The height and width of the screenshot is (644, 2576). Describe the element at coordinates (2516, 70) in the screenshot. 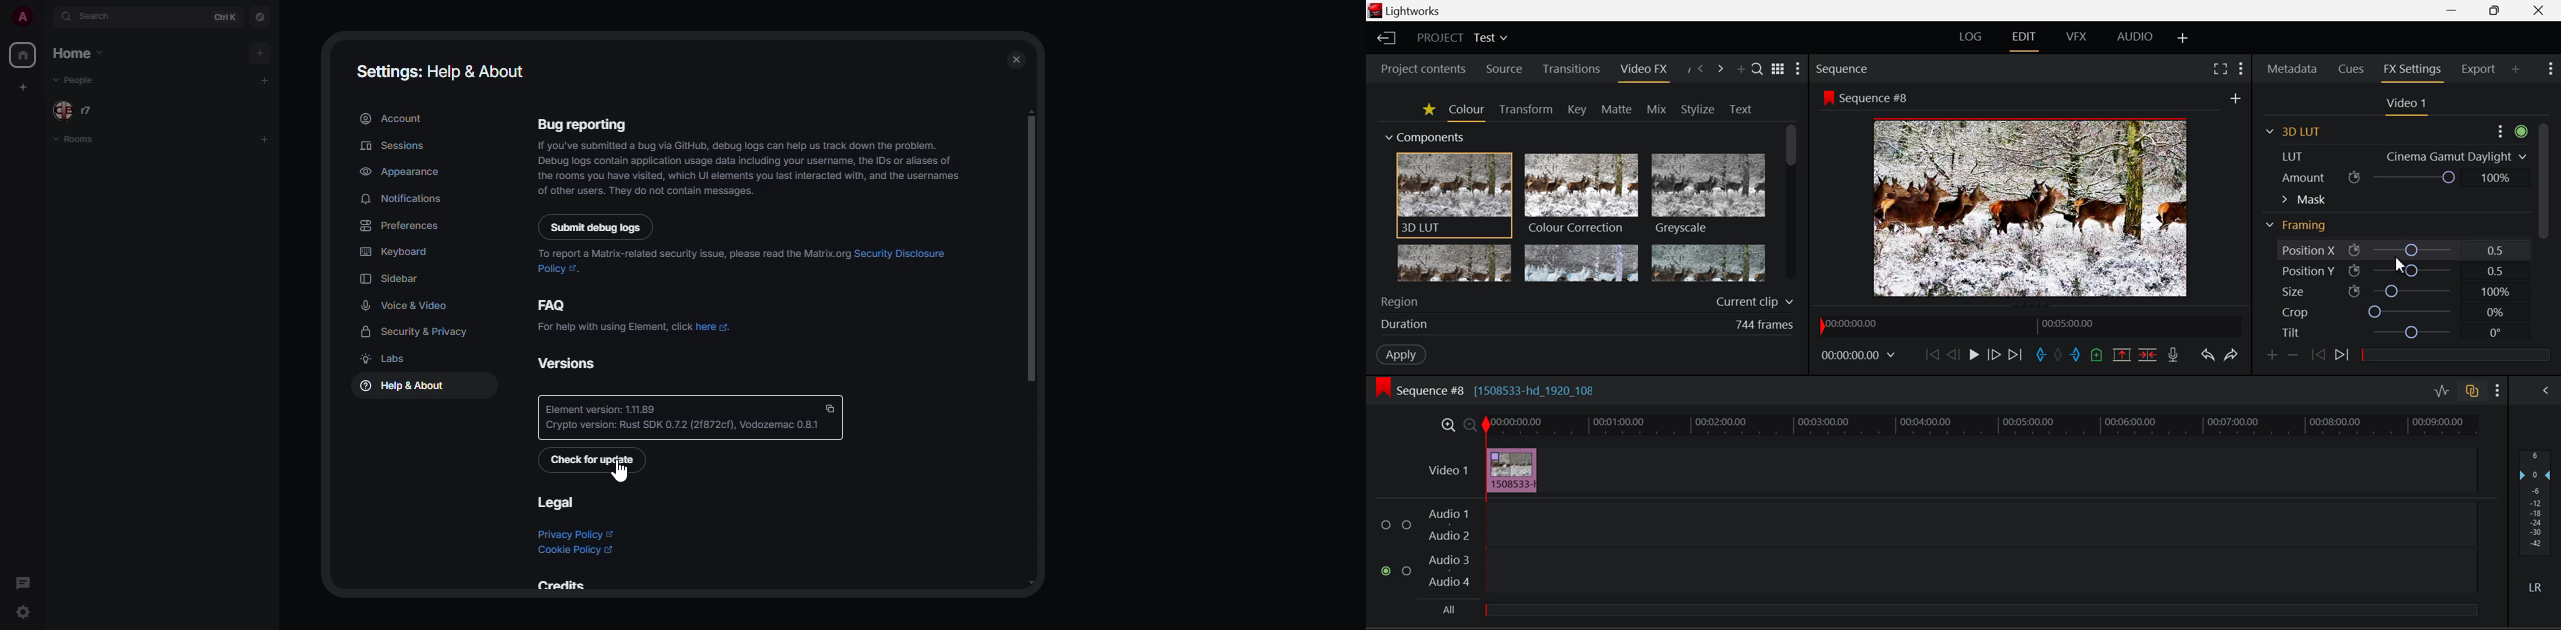

I see `Add Panel` at that location.